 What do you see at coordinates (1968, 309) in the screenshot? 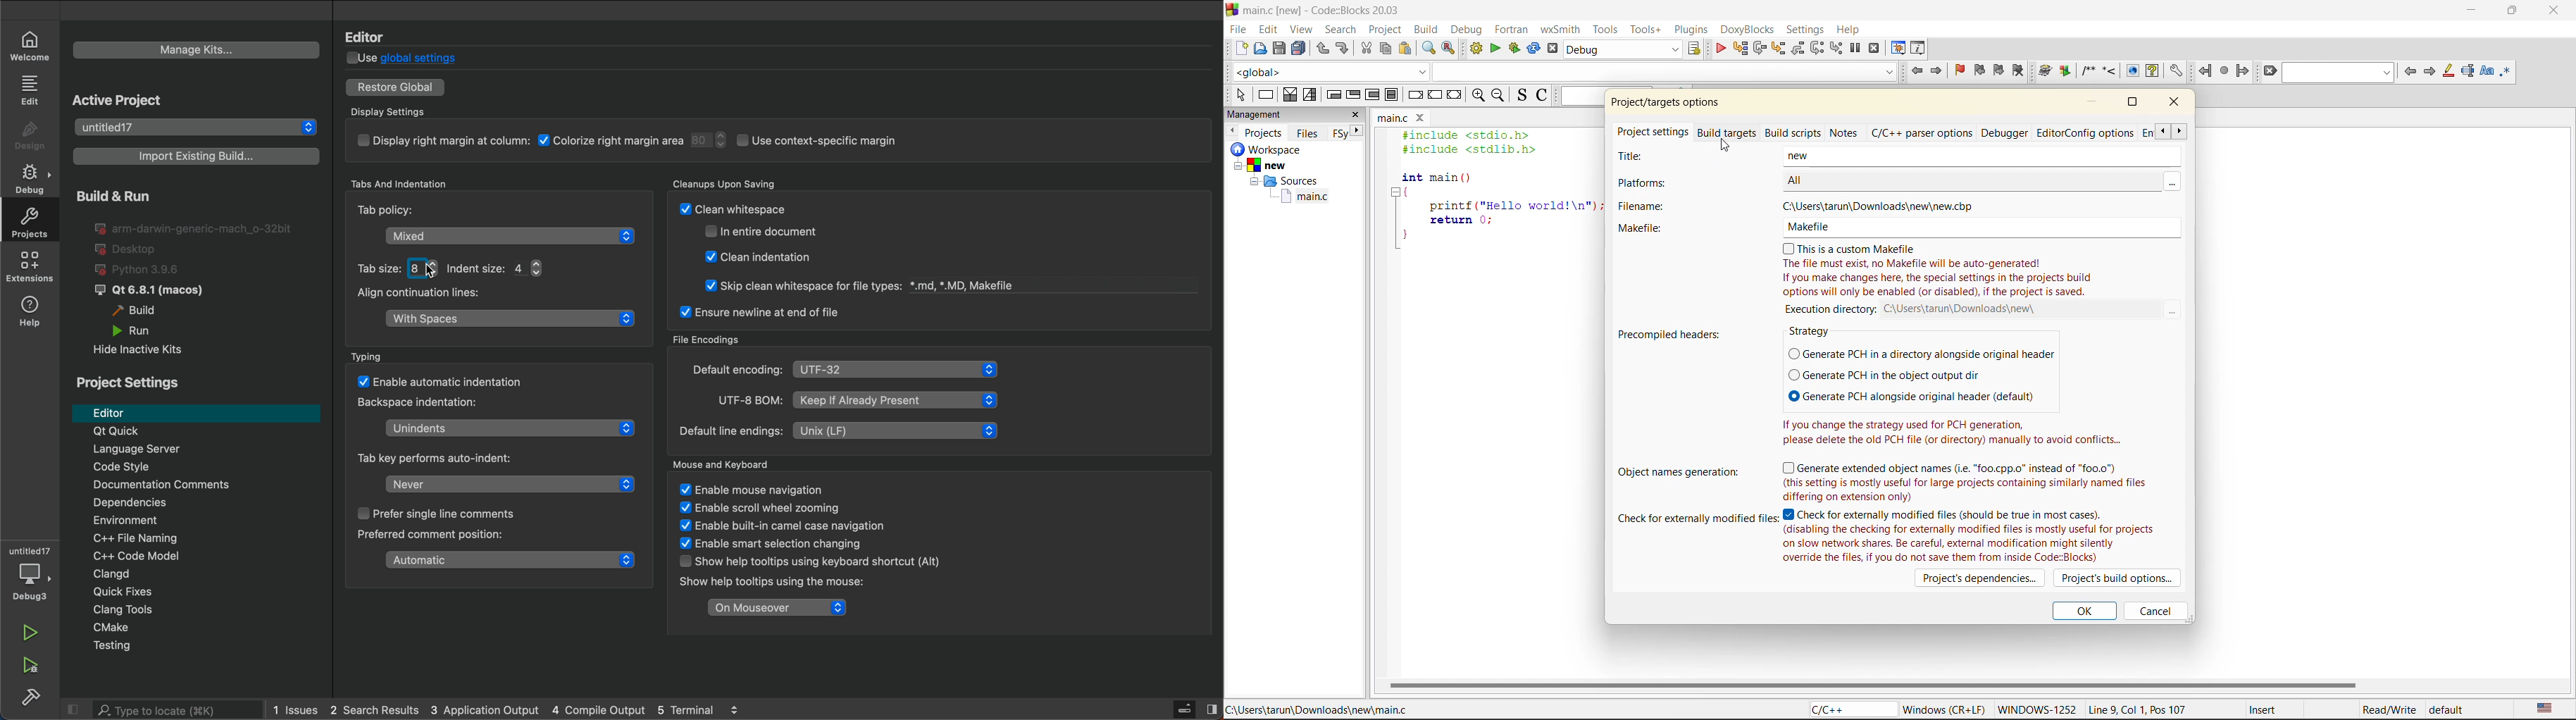
I see `C\Users\tarun\Downloads\new\` at bounding box center [1968, 309].